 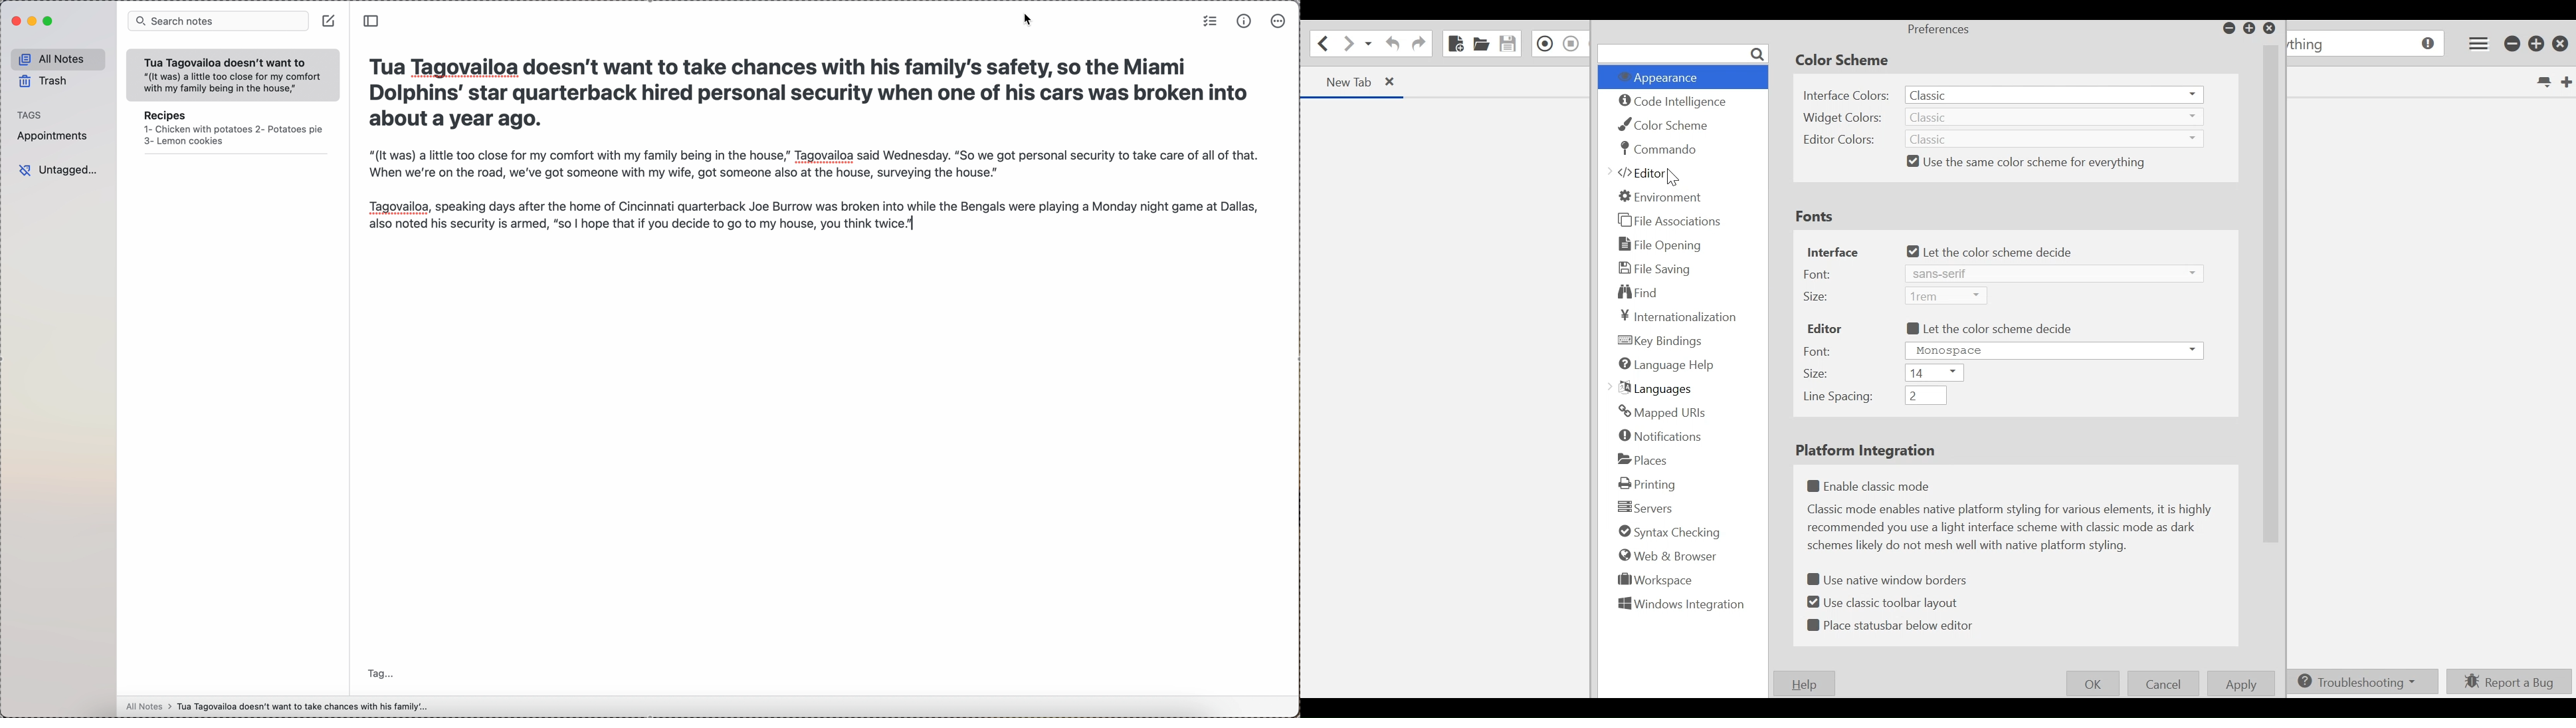 I want to click on Key Bindings, so click(x=1662, y=342).